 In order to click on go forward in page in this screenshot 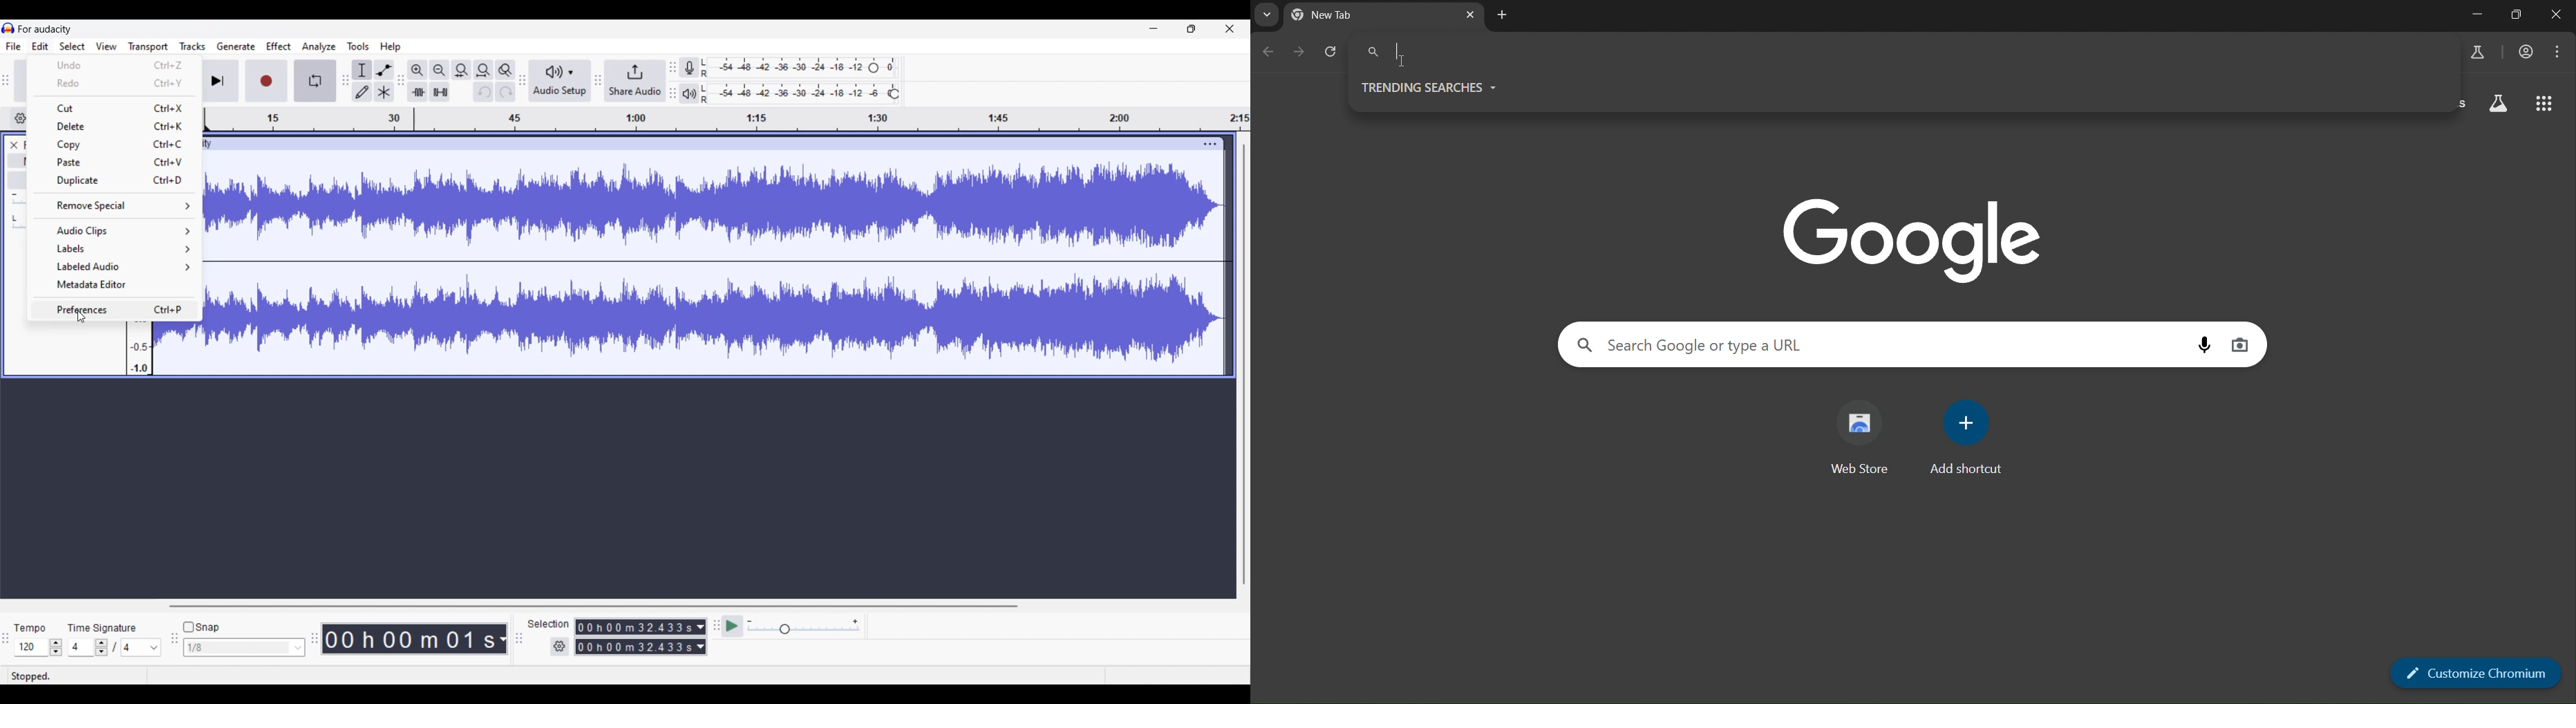, I will do `click(1300, 53)`.